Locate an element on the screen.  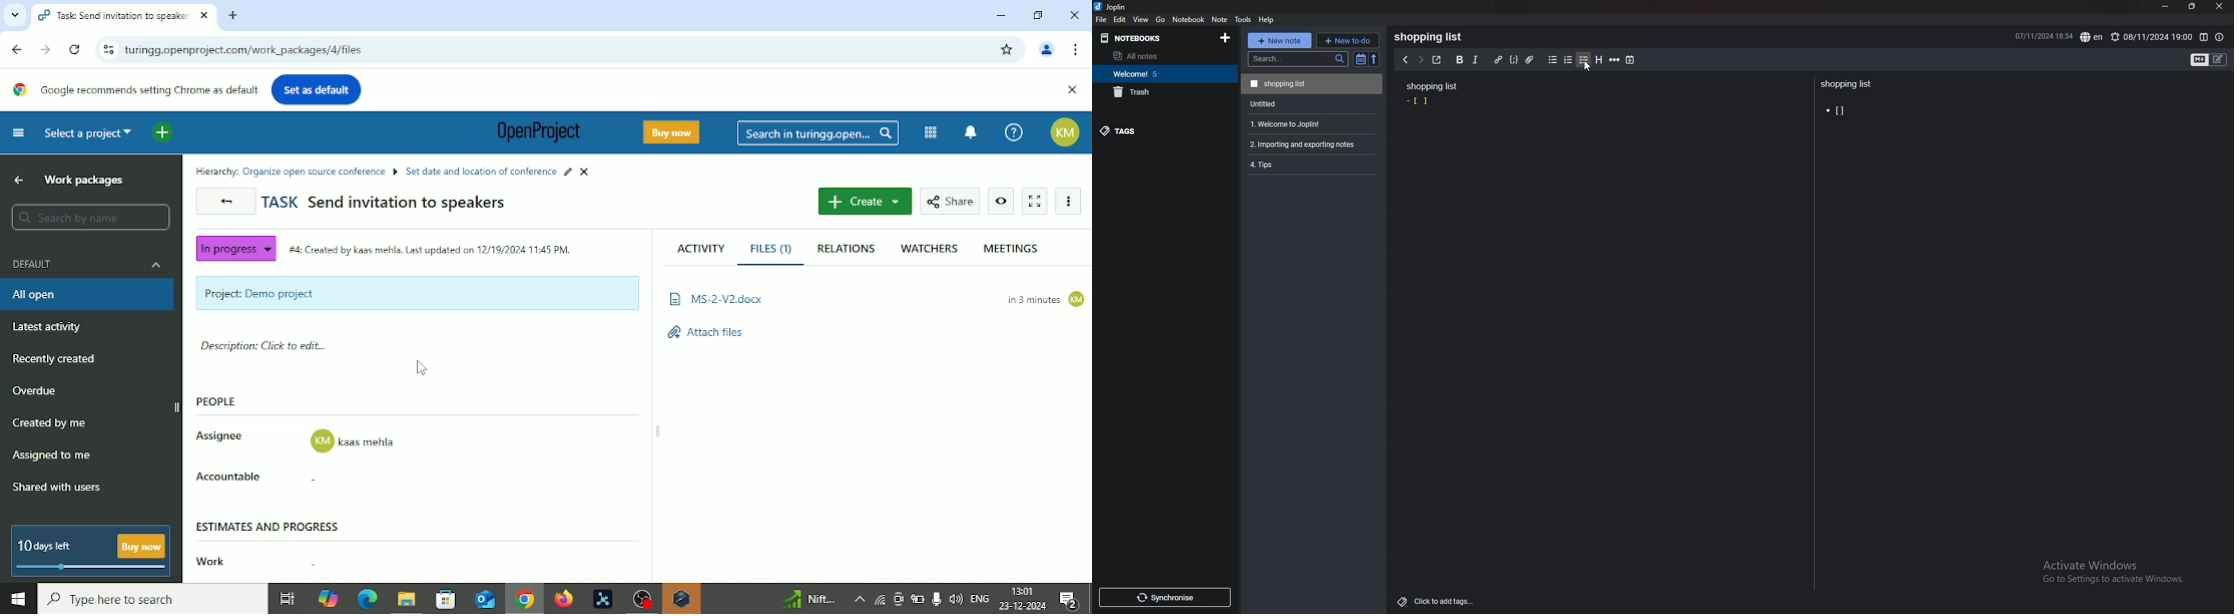
minimize is located at coordinates (2166, 7).